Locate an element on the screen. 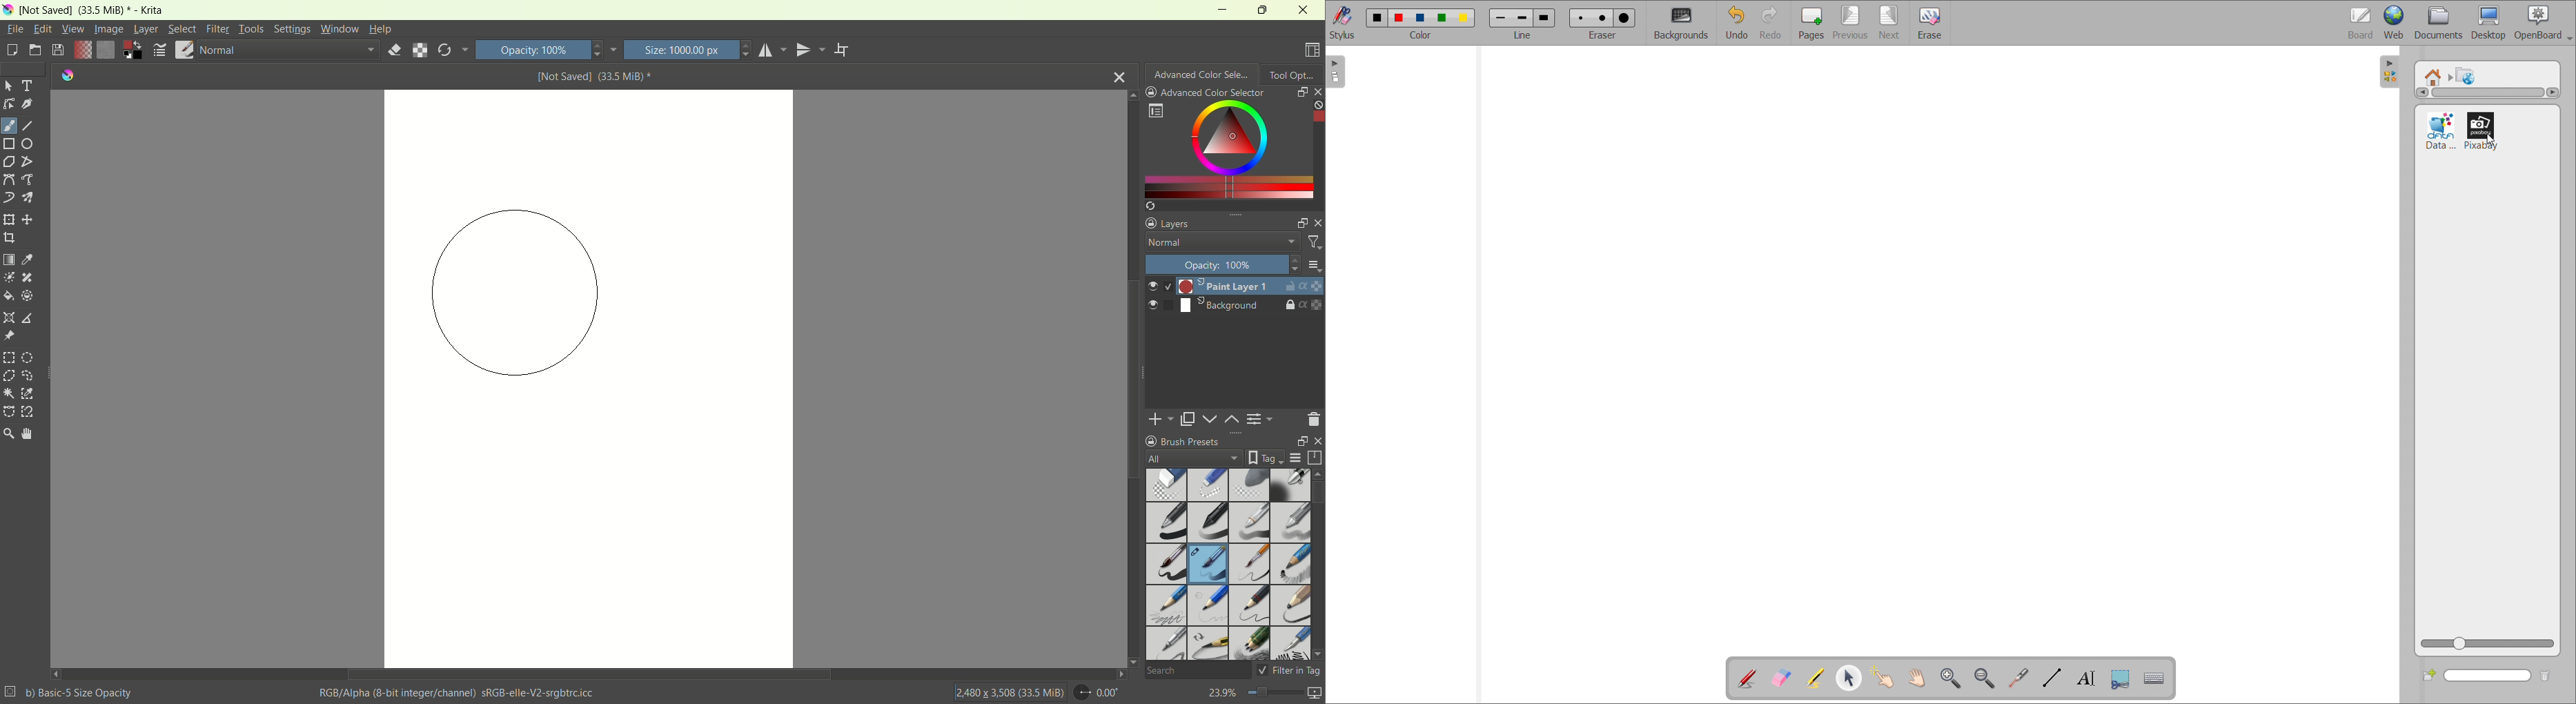  save is located at coordinates (59, 50).